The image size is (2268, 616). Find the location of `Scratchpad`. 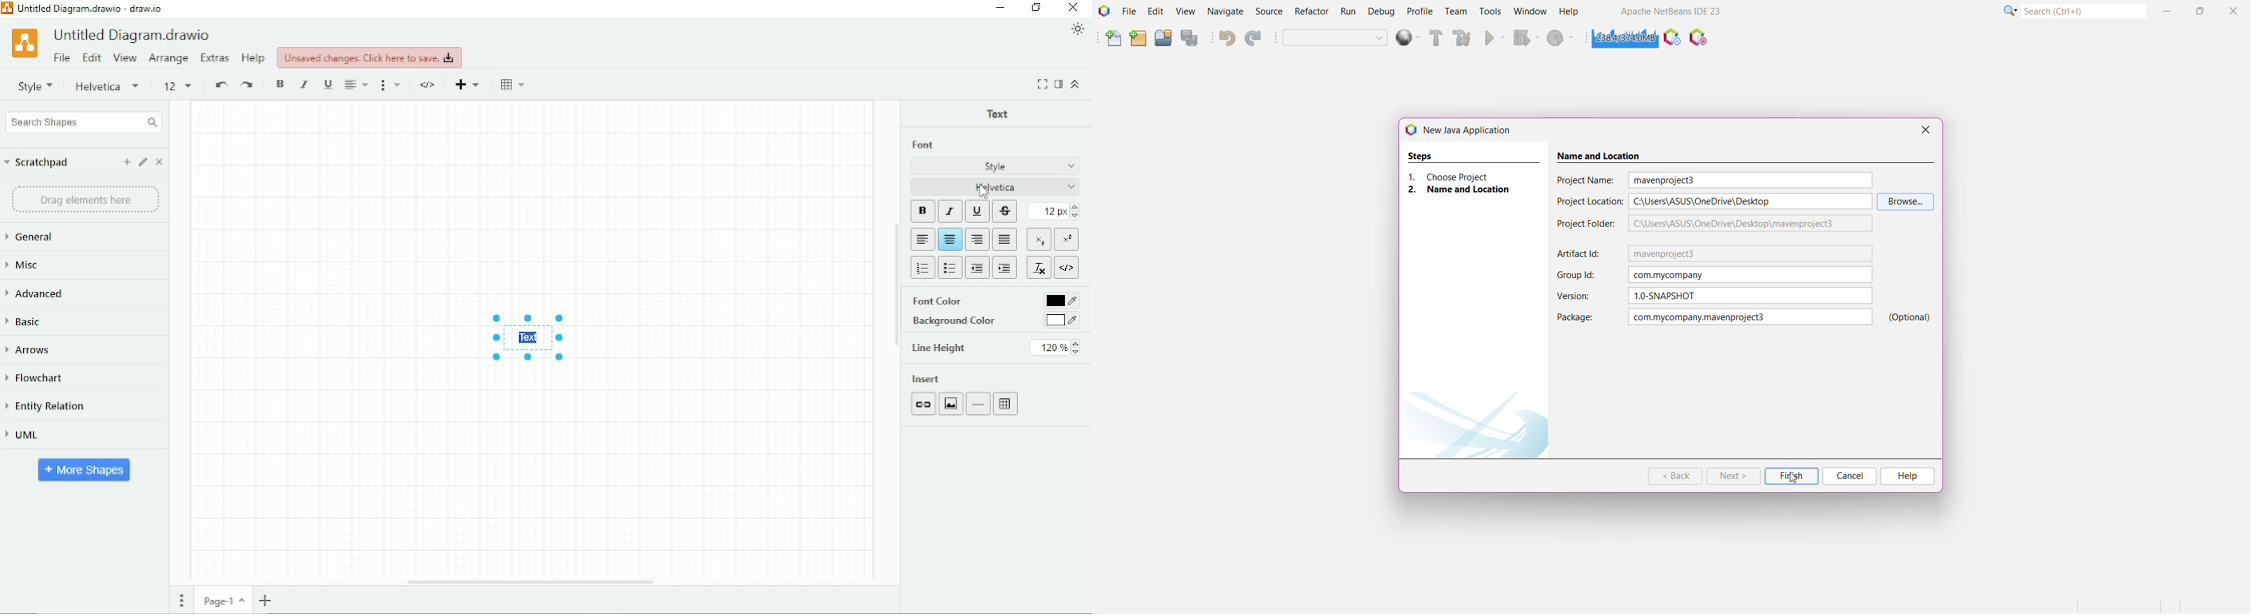

Scratchpad is located at coordinates (37, 163).